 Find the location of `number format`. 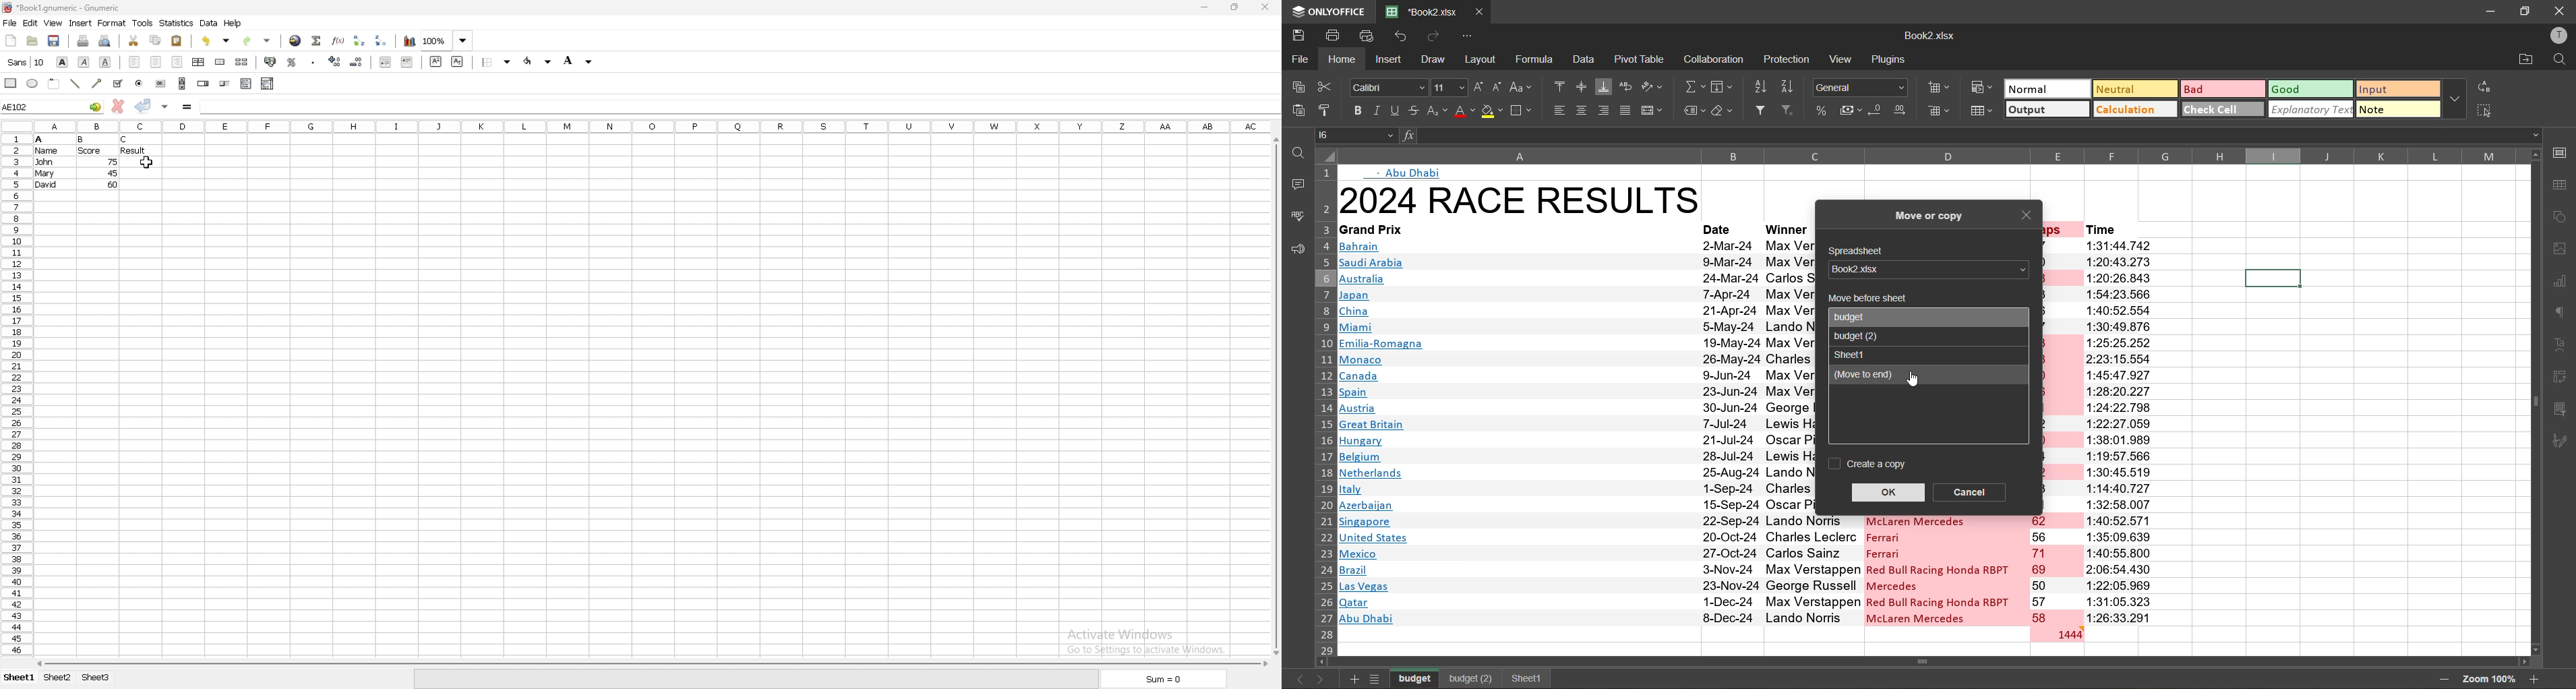

number format is located at coordinates (1863, 86).